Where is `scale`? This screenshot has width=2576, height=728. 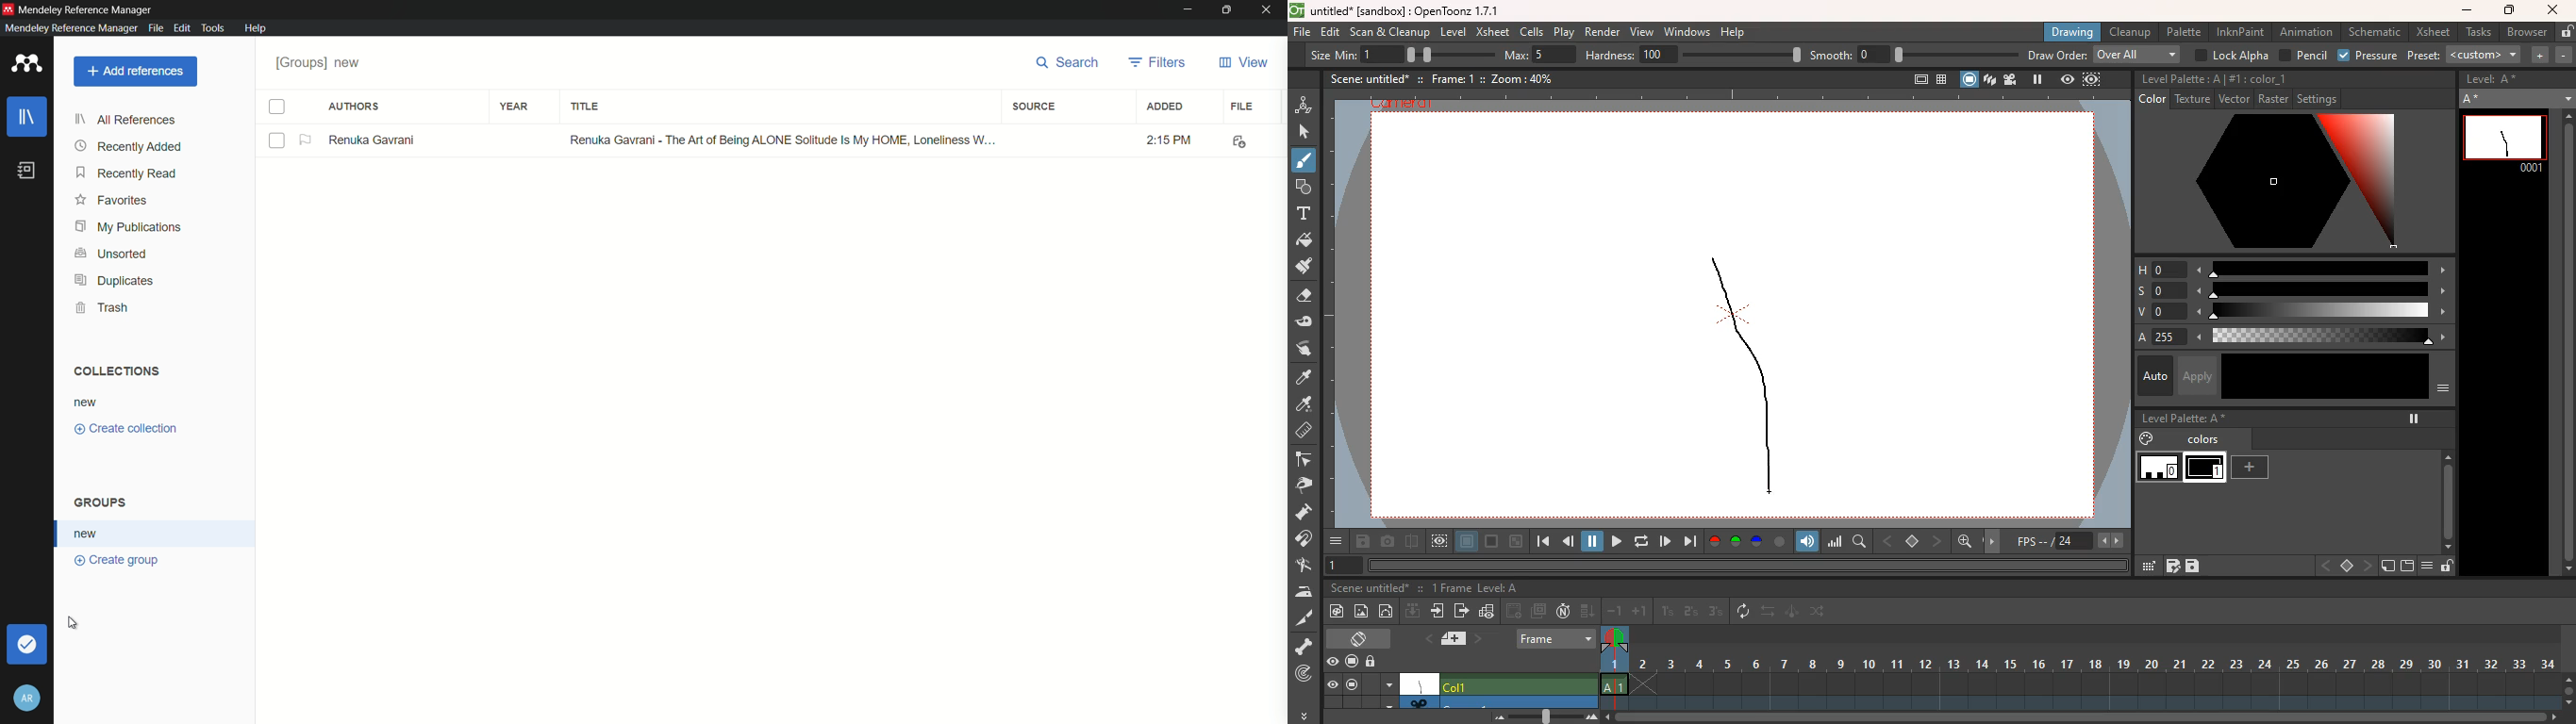
scale is located at coordinates (2328, 337).